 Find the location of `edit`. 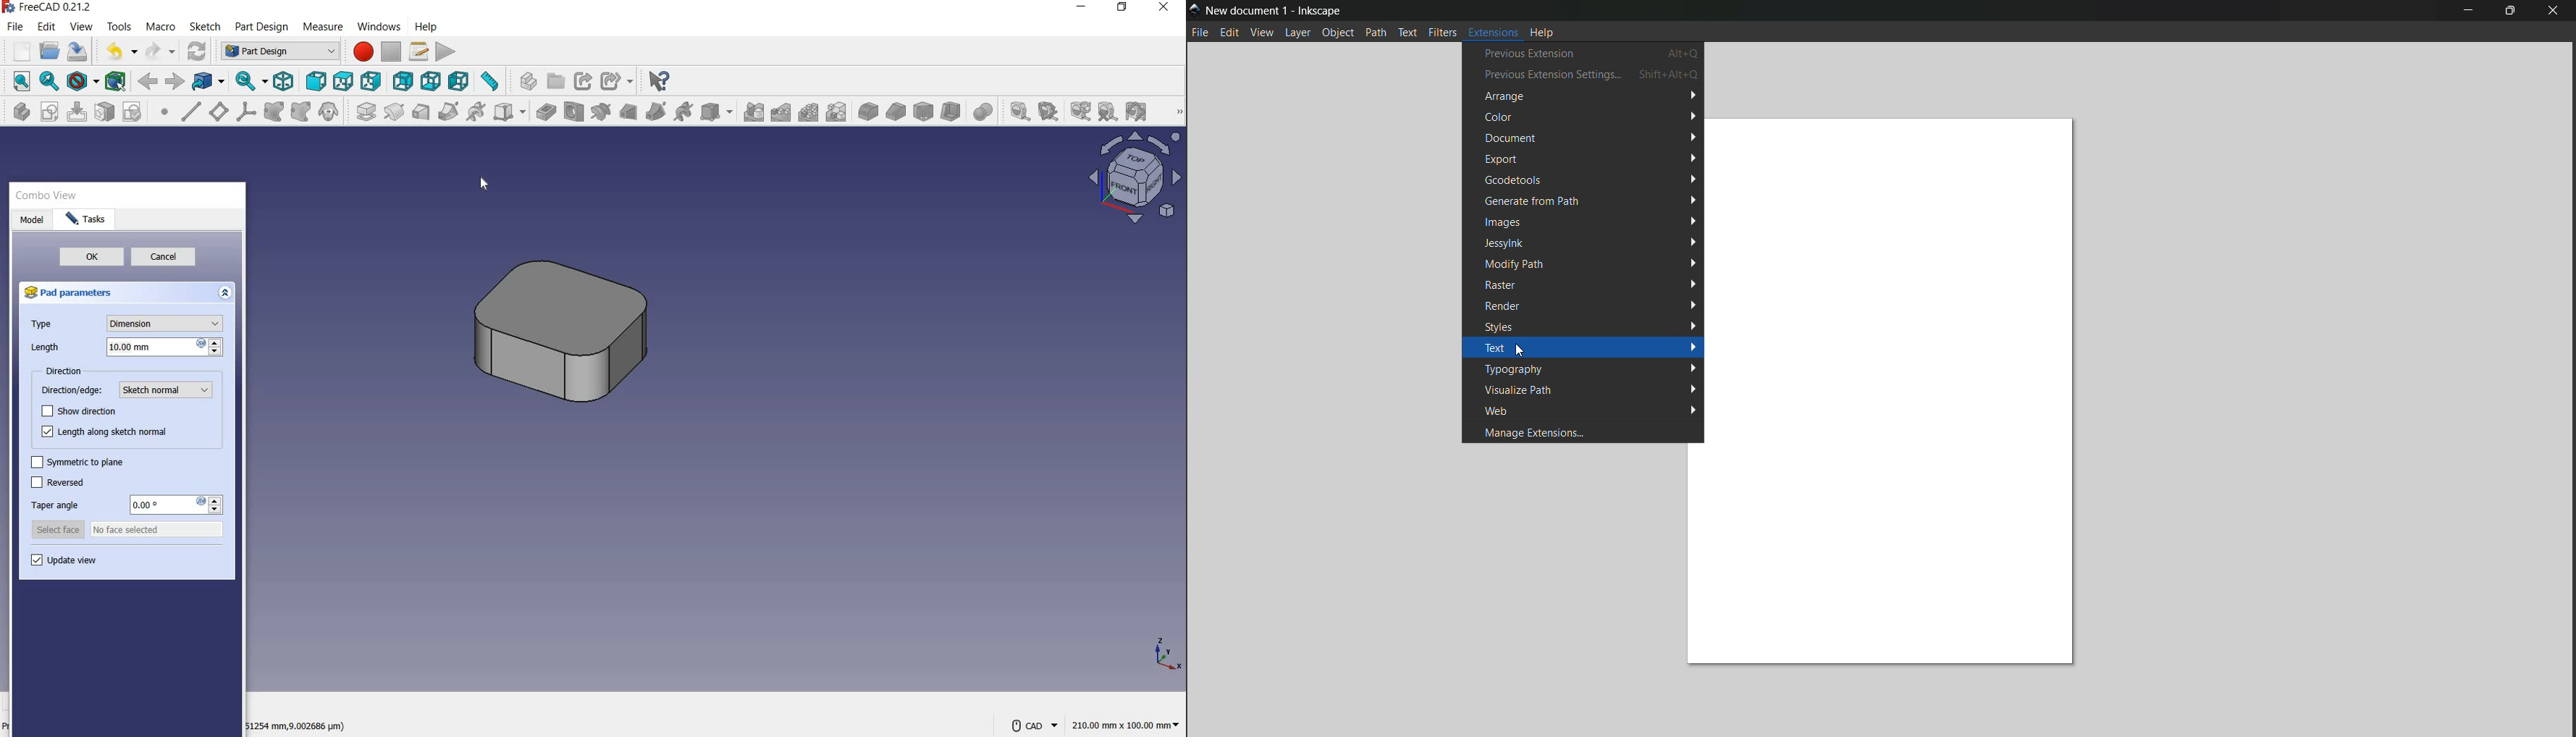

edit is located at coordinates (1230, 33).